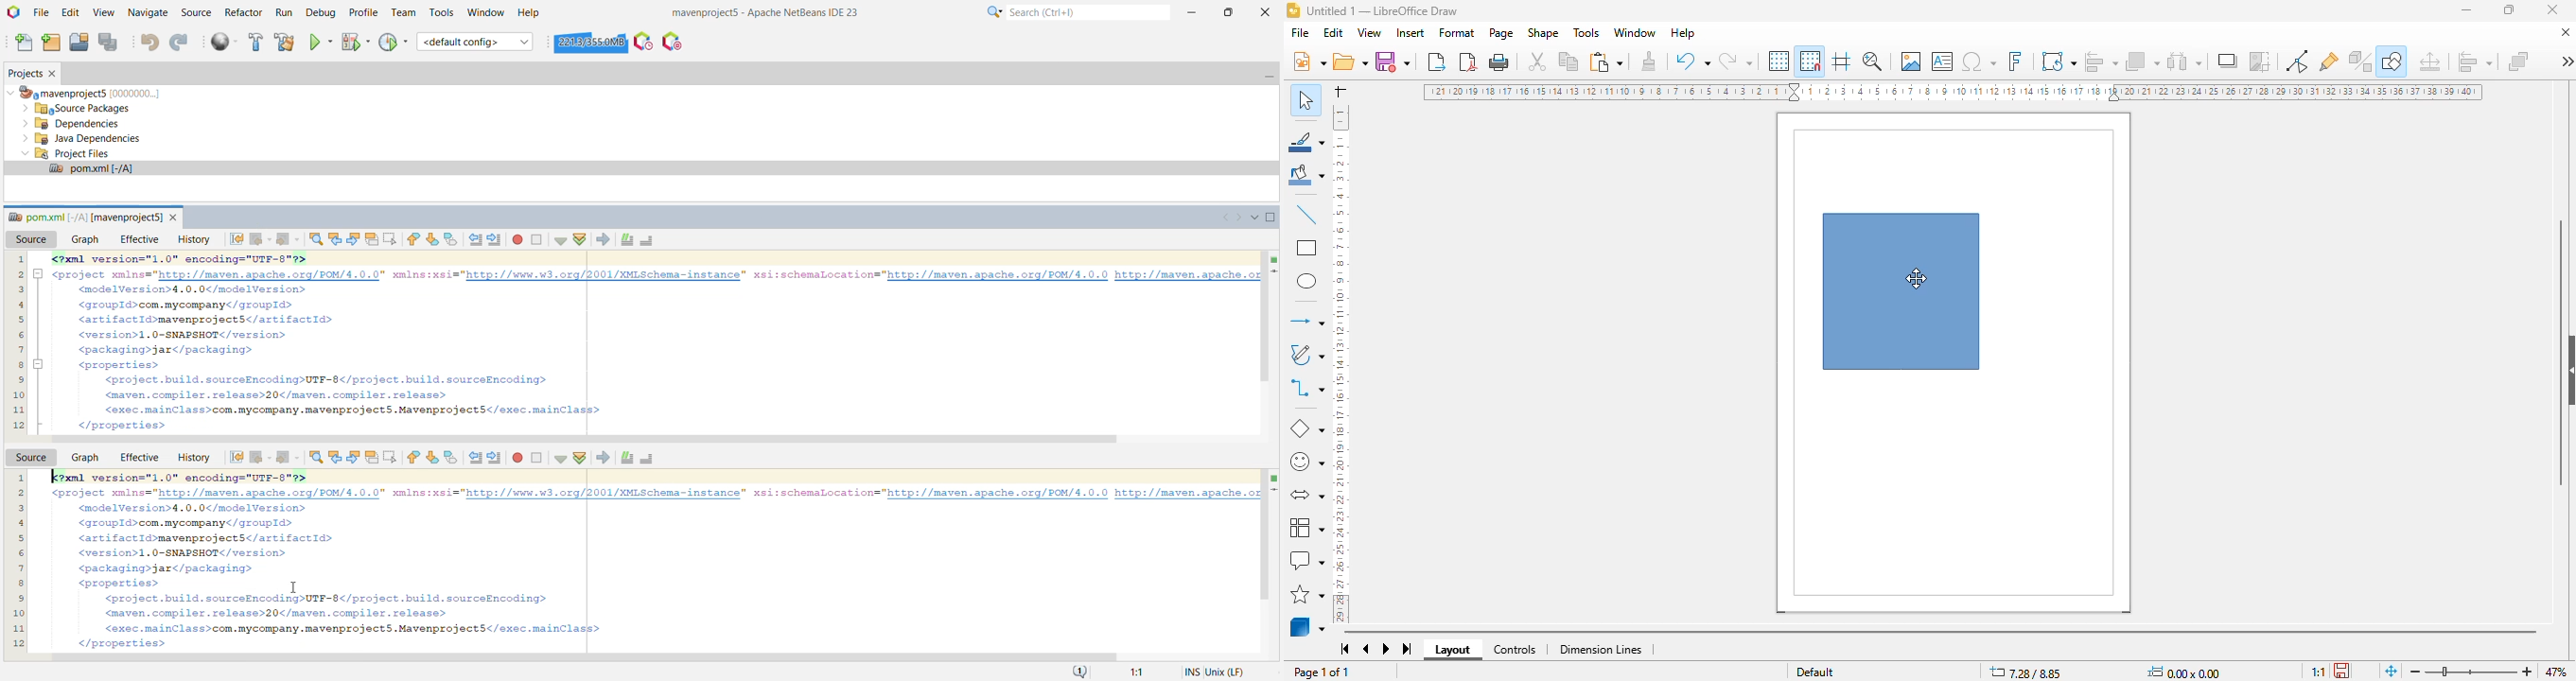 This screenshot has height=700, width=2576. Describe the element at coordinates (2143, 61) in the screenshot. I see `arrange` at that location.